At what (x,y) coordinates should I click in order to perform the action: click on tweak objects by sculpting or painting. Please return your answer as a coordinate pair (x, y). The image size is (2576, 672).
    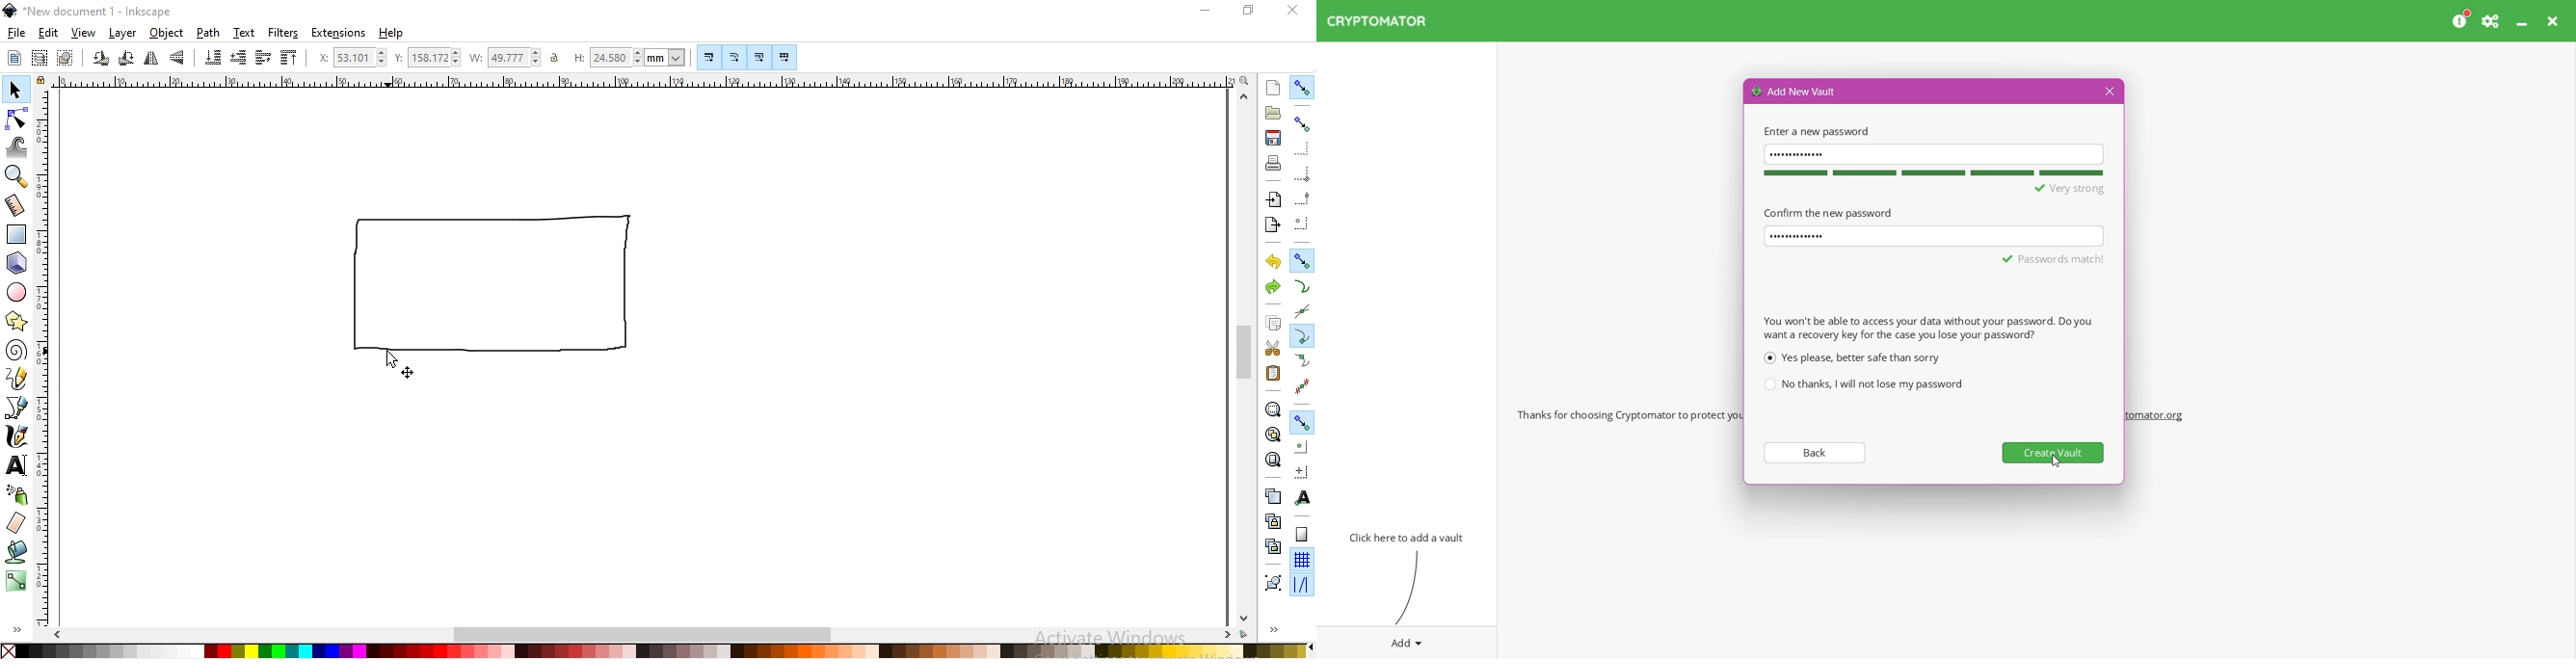
    Looking at the image, I should click on (17, 148).